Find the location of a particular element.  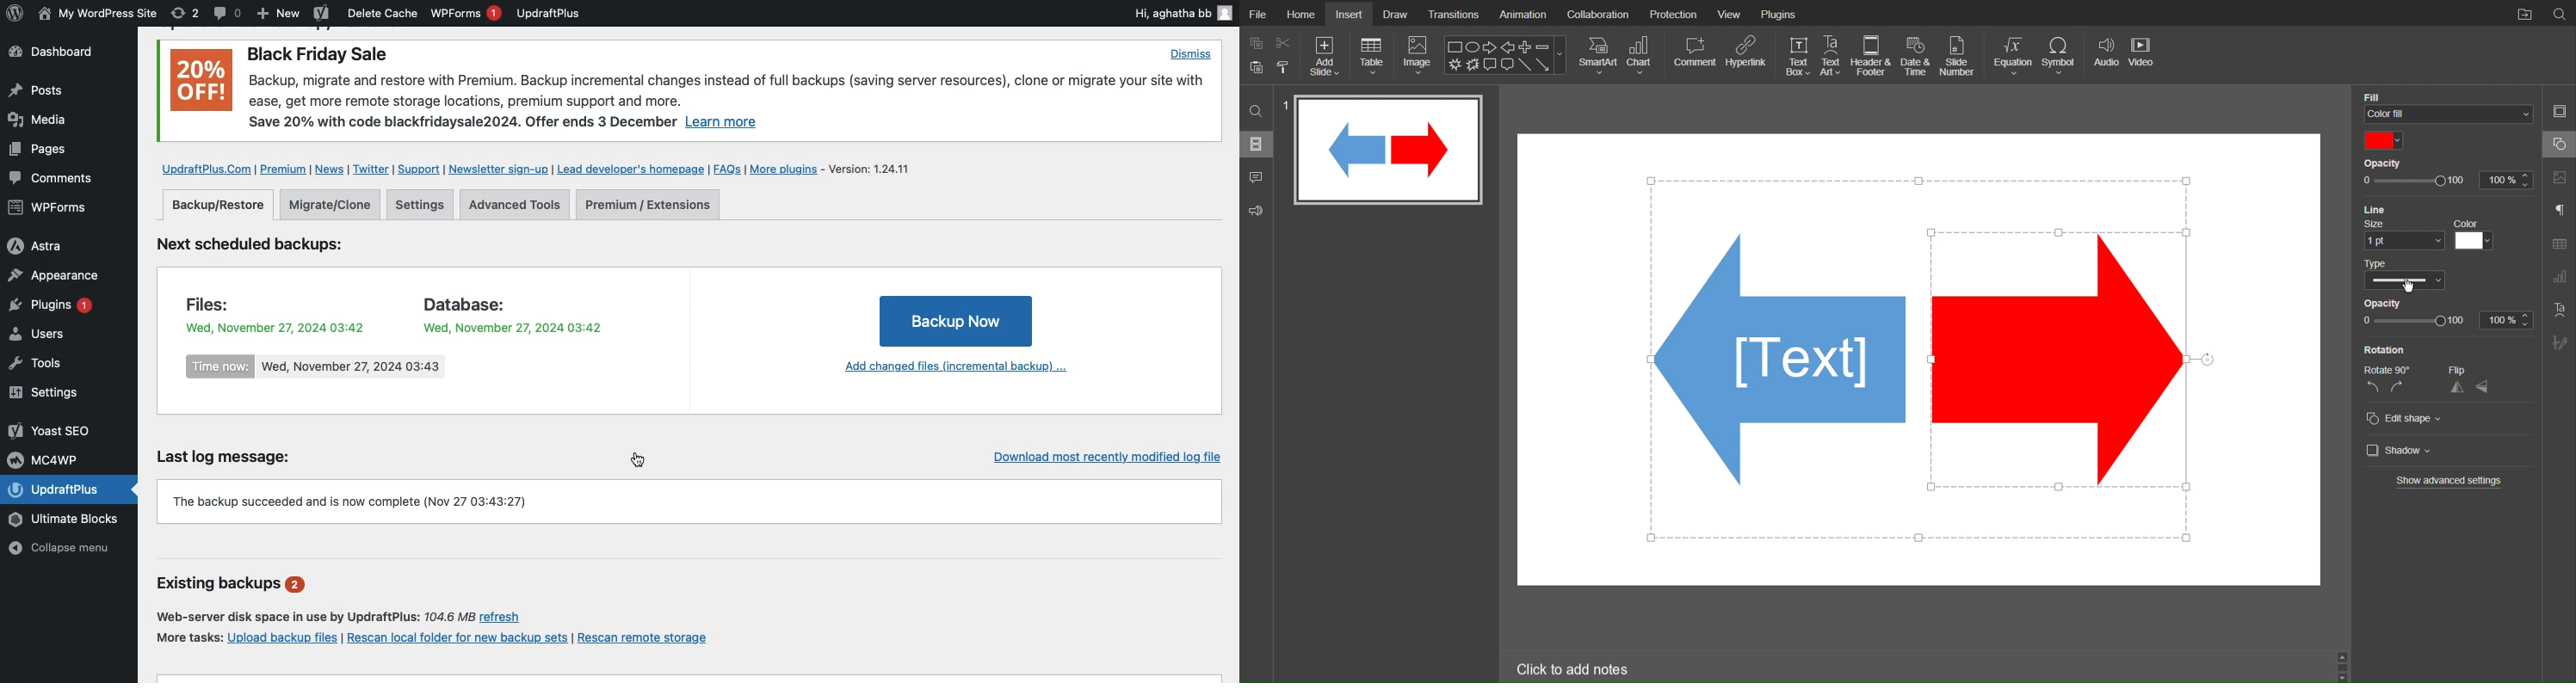

Flip is located at coordinates (2474, 369).